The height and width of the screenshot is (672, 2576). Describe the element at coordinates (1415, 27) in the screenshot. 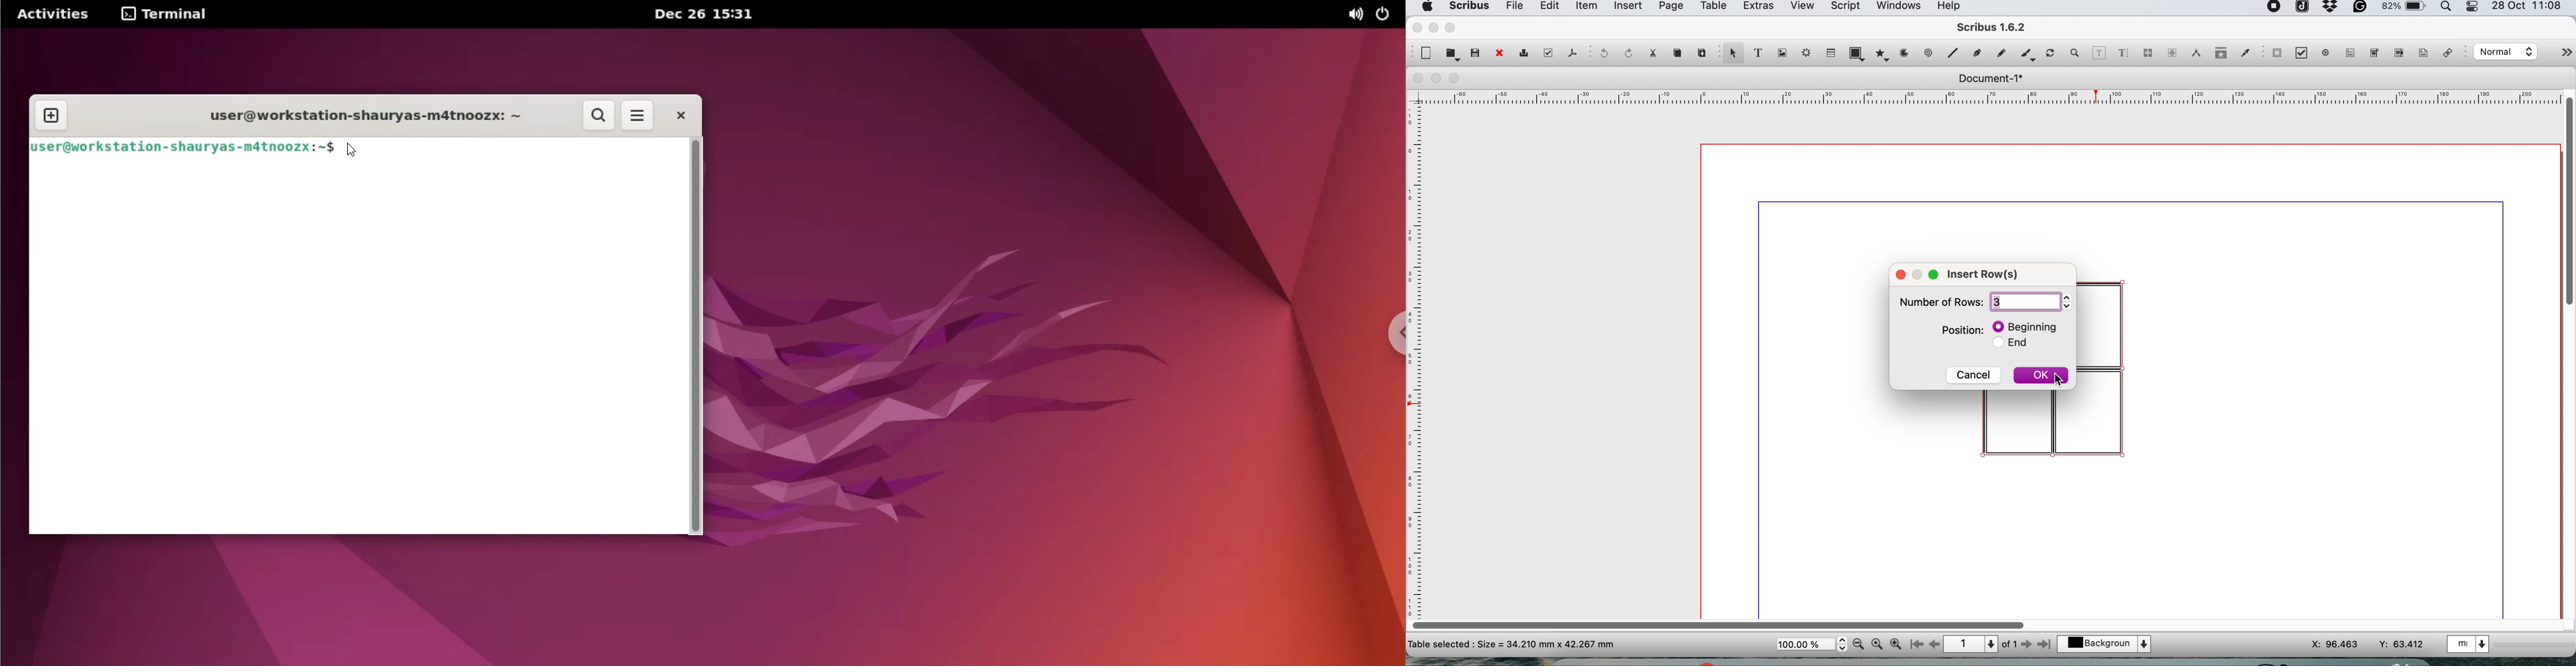

I see `close` at that location.